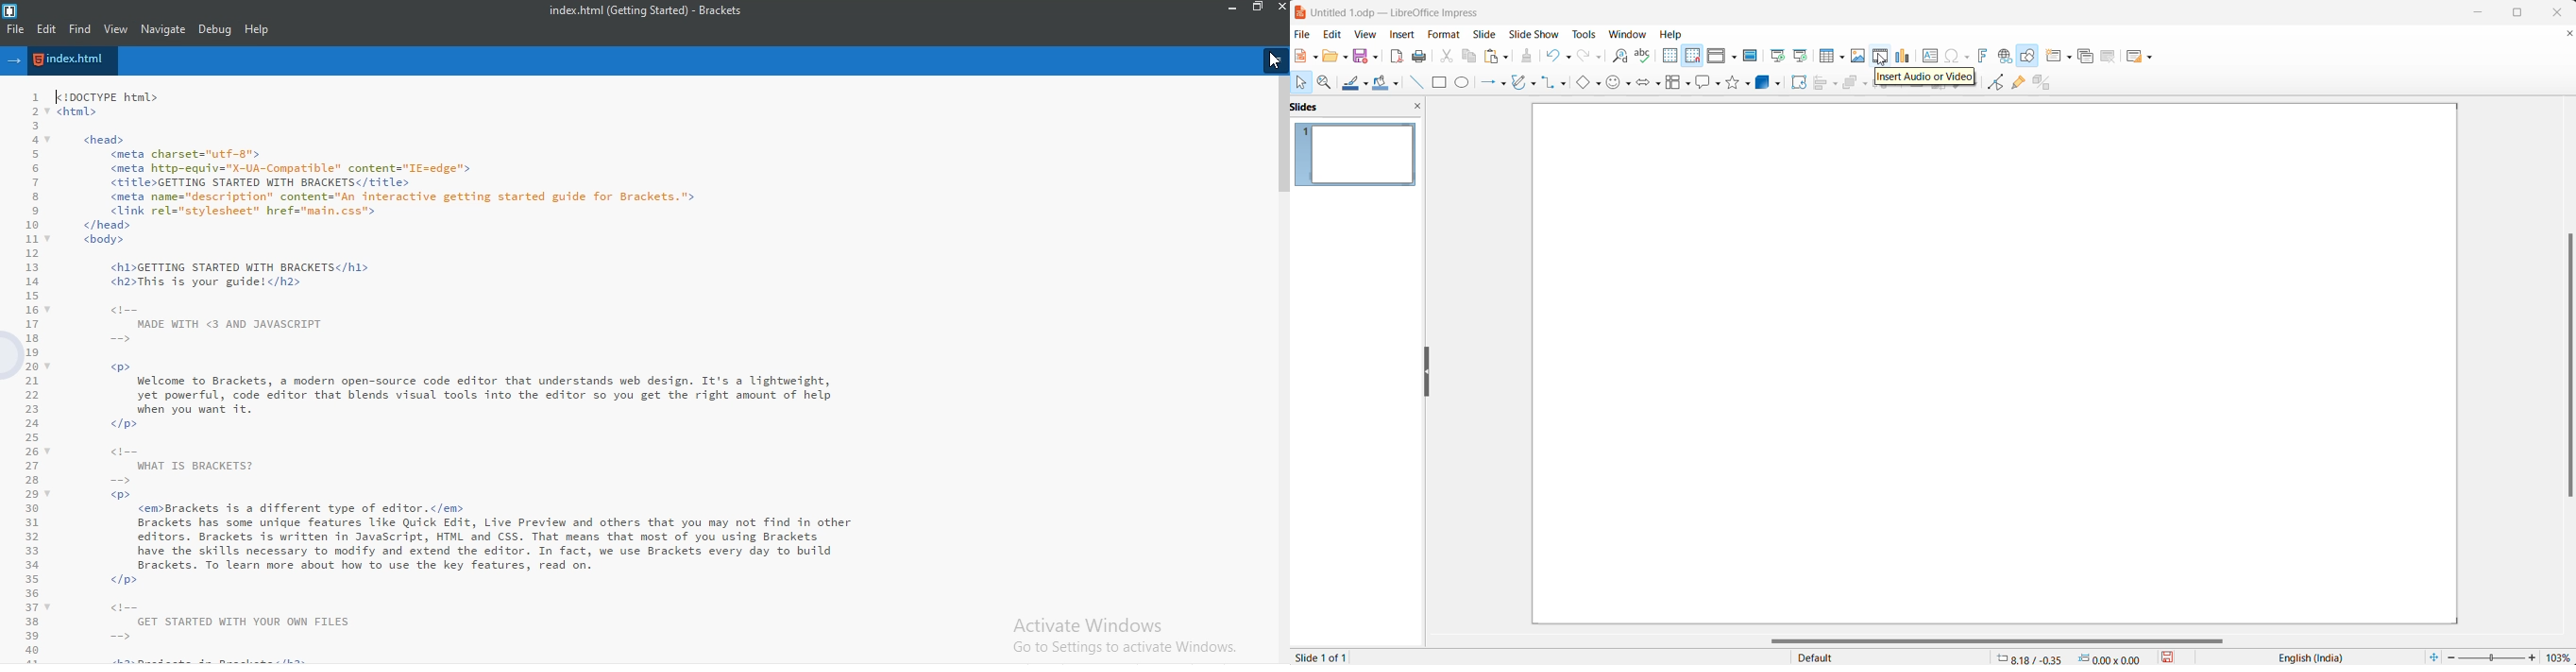 This screenshot has width=2576, height=672. I want to click on navigate, so click(164, 29).